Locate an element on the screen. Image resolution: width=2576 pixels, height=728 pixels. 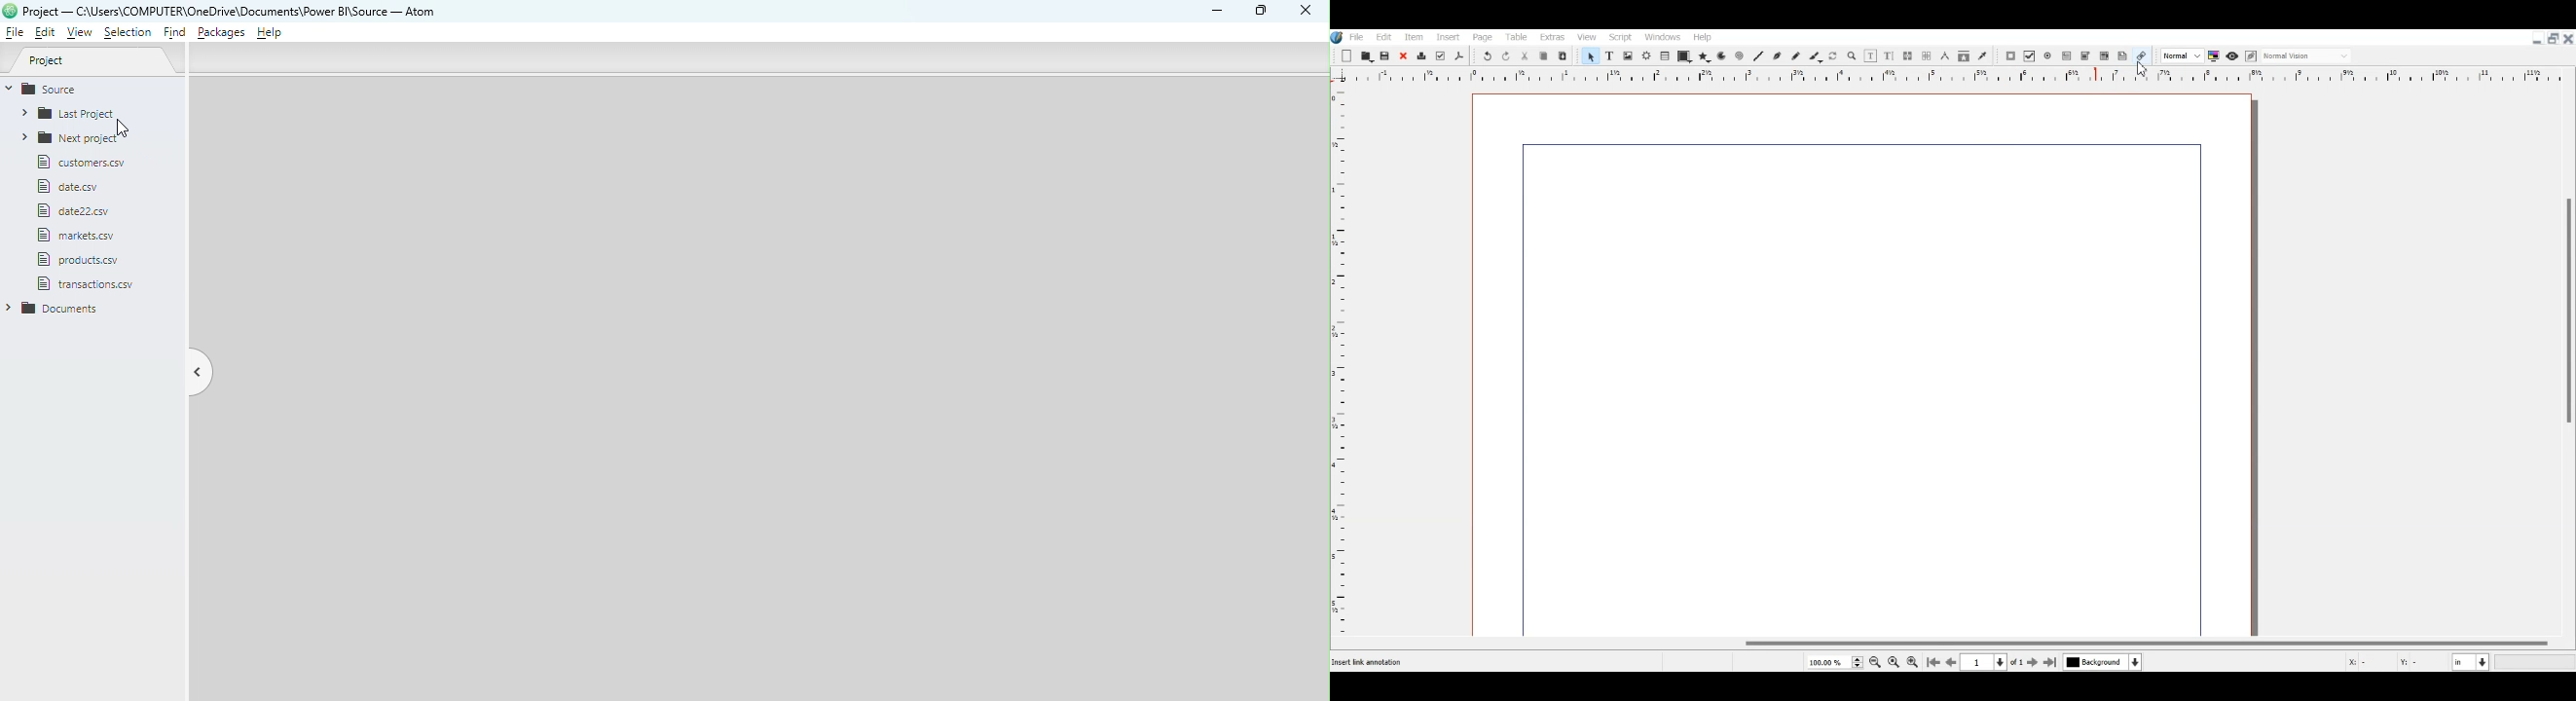
Zoom out is located at coordinates (1876, 662).